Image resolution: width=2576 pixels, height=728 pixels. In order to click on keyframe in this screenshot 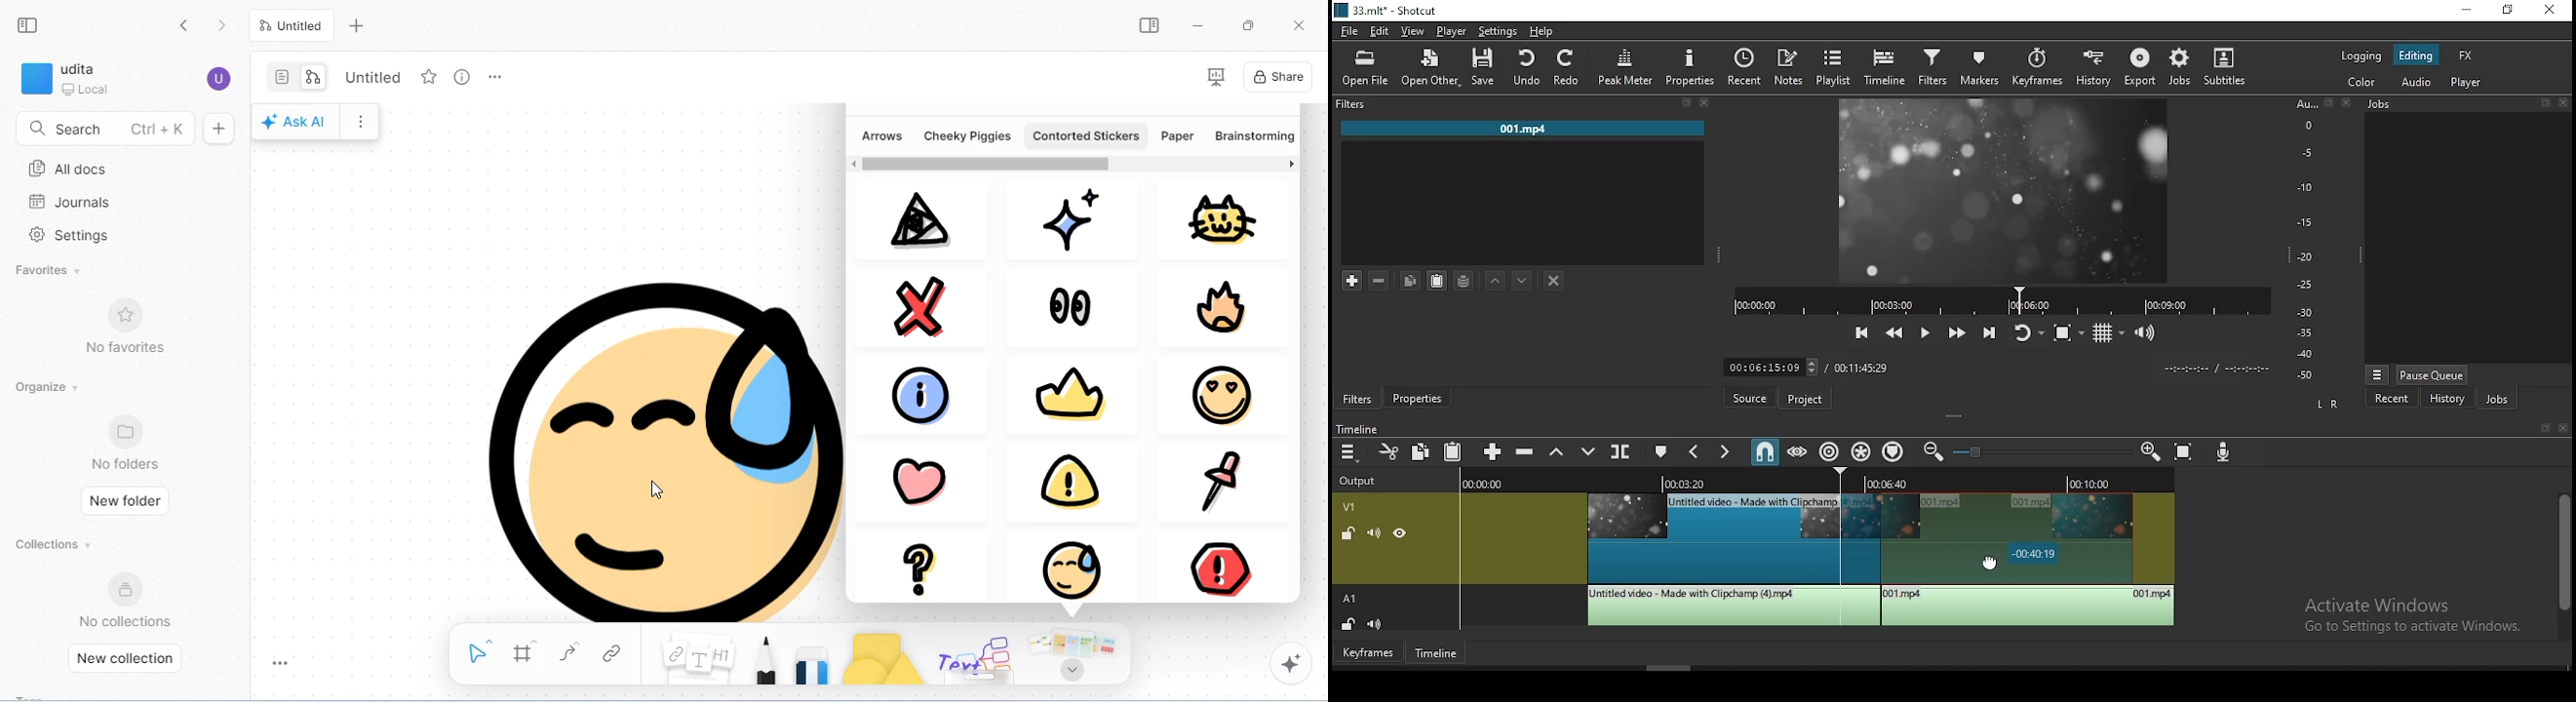, I will do `click(1366, 654)`.